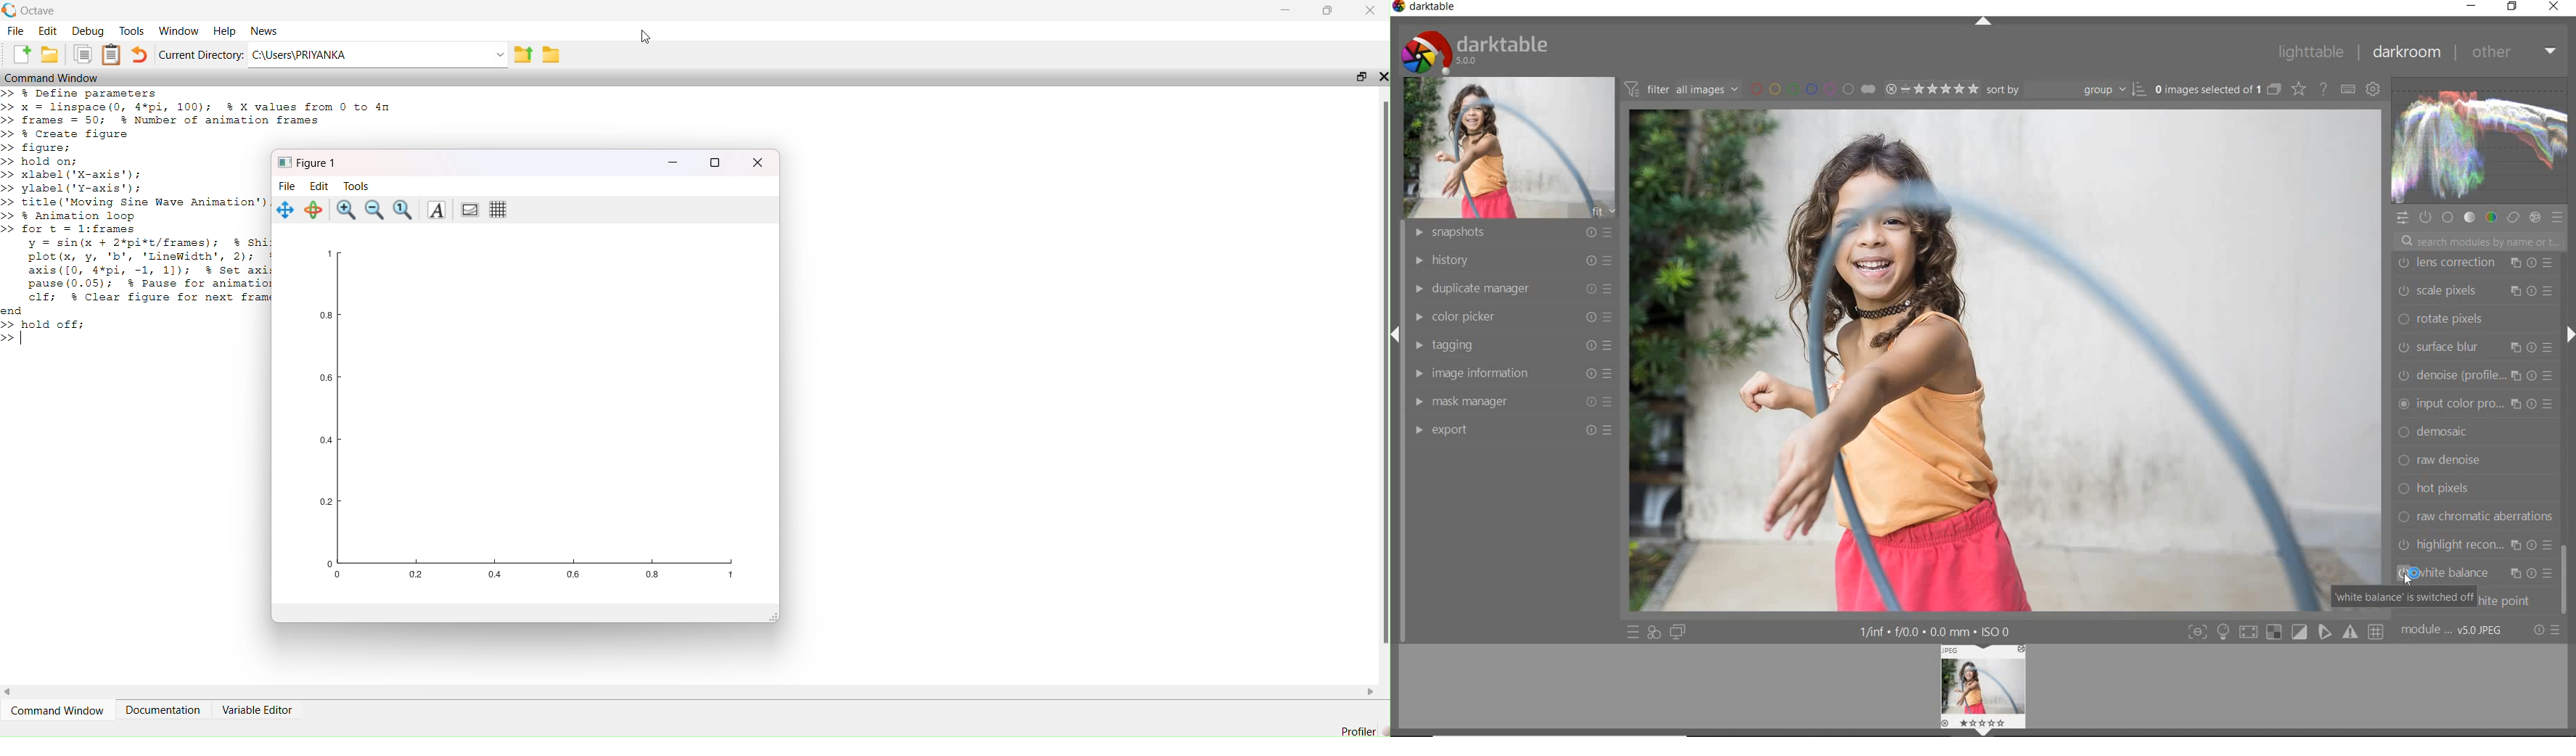 This screenshot has height=756, width=2576. What do you see at coordinates (1373, 10) in the screenshot?
I see `close` at bounding box center [1373, 10].